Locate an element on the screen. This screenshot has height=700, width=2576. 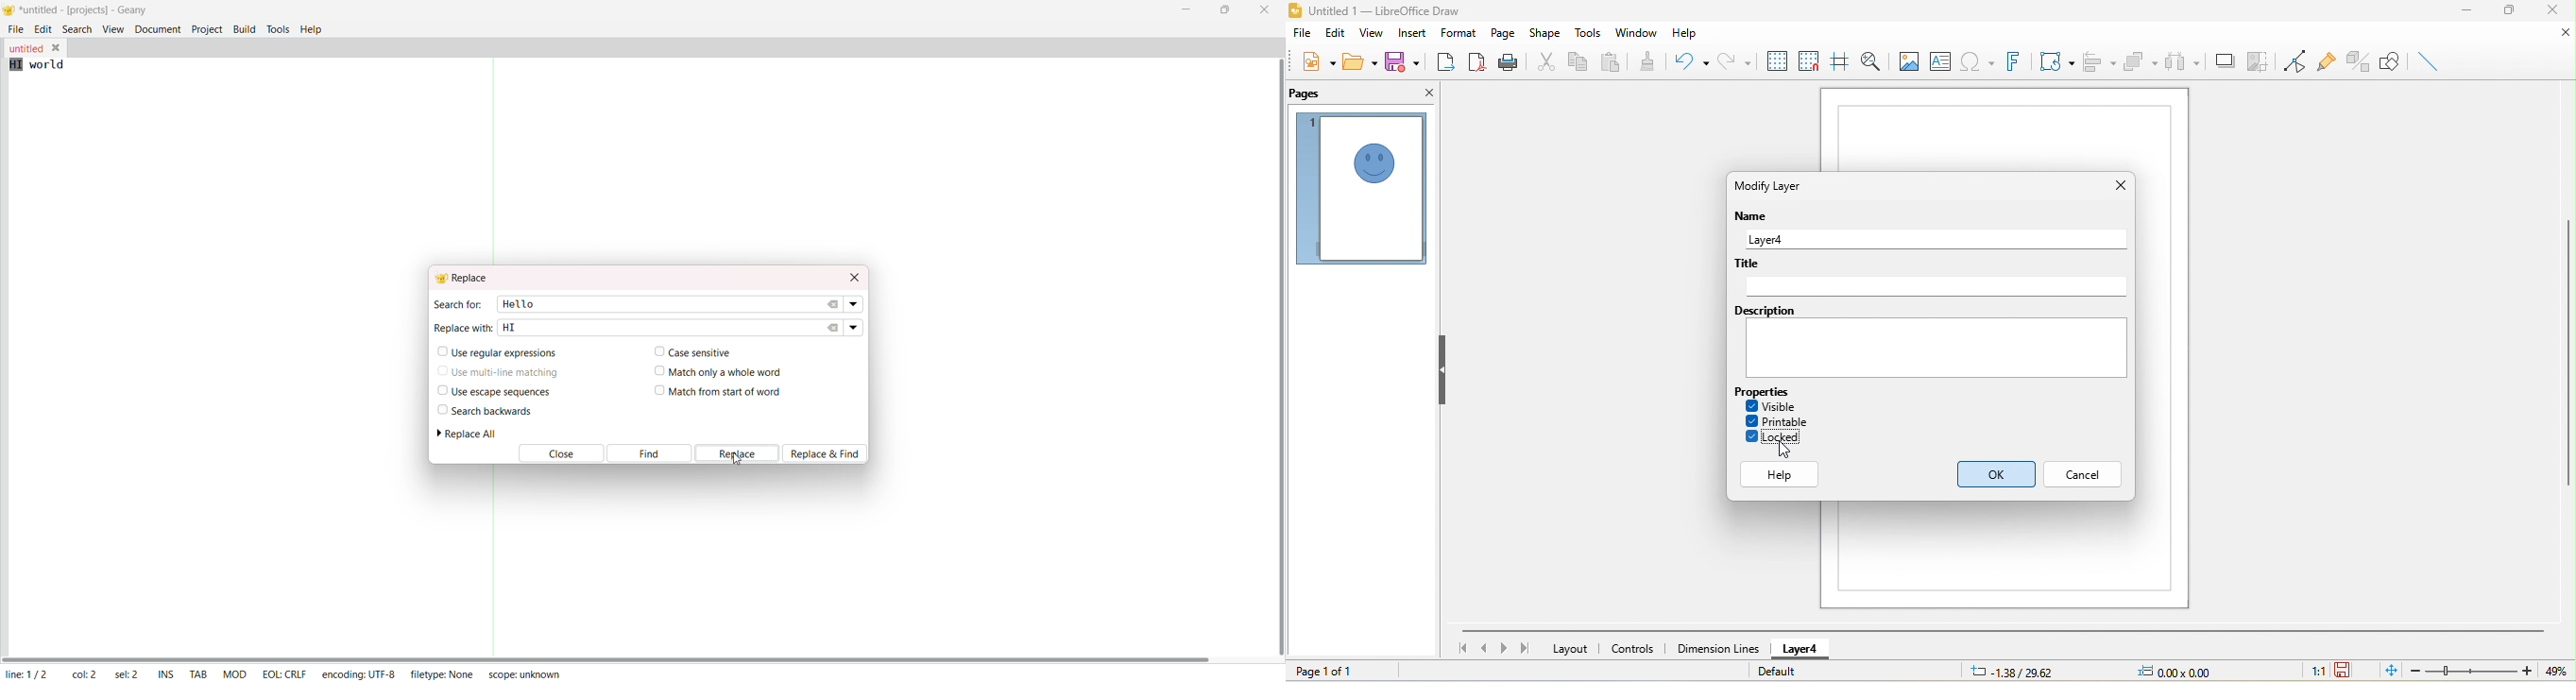
open is located at coordinates (1359, 61).